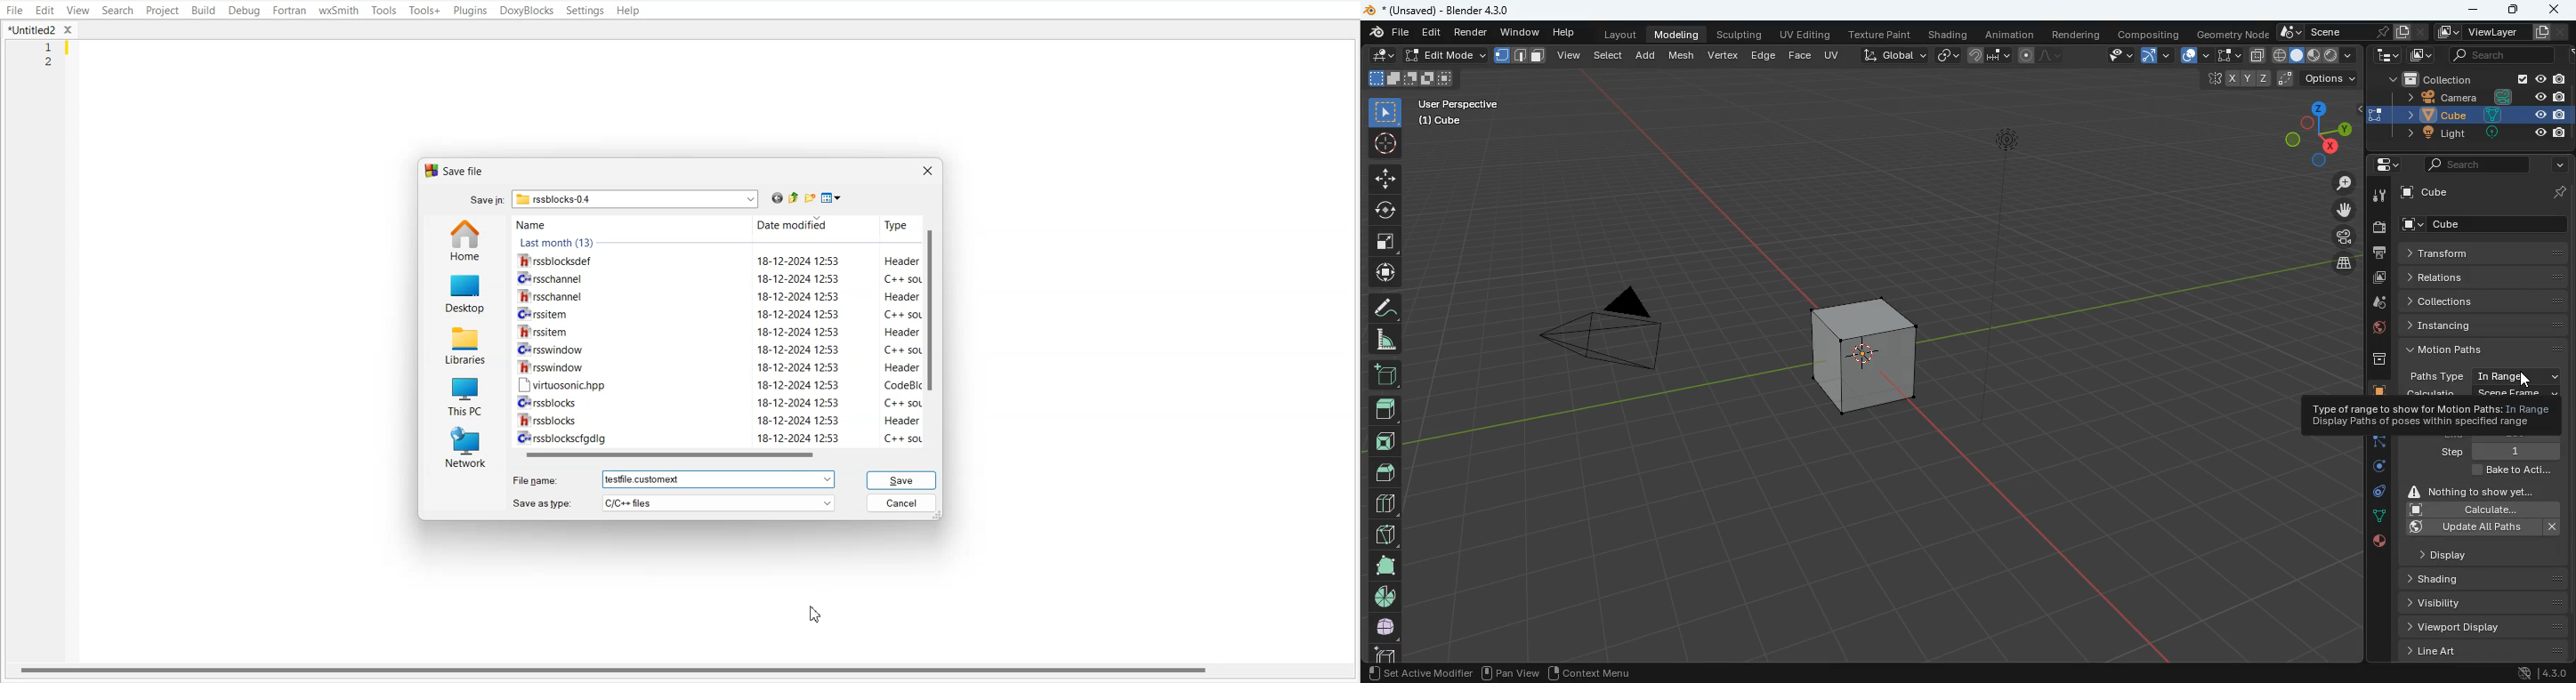 The height and width of the screenshot is (700, 2576). Describe the element at coordinates (1384, 596) in the screenshot. I see `pie` at that location.